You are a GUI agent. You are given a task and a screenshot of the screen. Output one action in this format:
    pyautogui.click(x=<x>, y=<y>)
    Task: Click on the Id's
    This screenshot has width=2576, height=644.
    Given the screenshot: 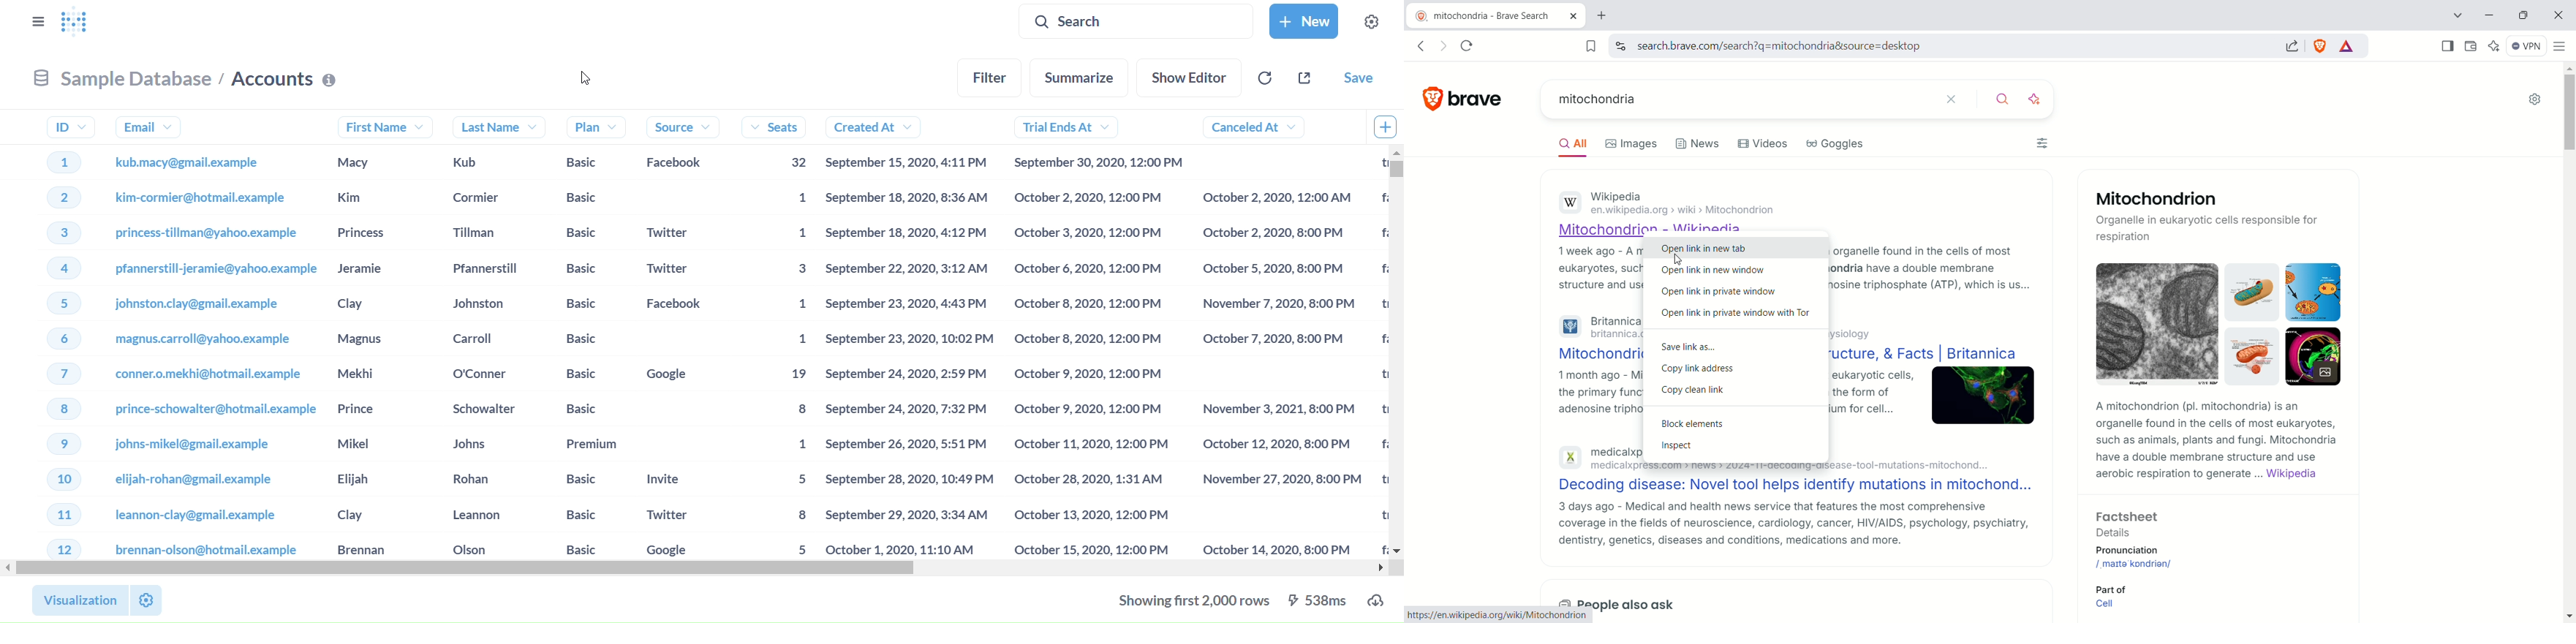 What is the action you would take?
    pyautogui.click(x=67, y=334)
    